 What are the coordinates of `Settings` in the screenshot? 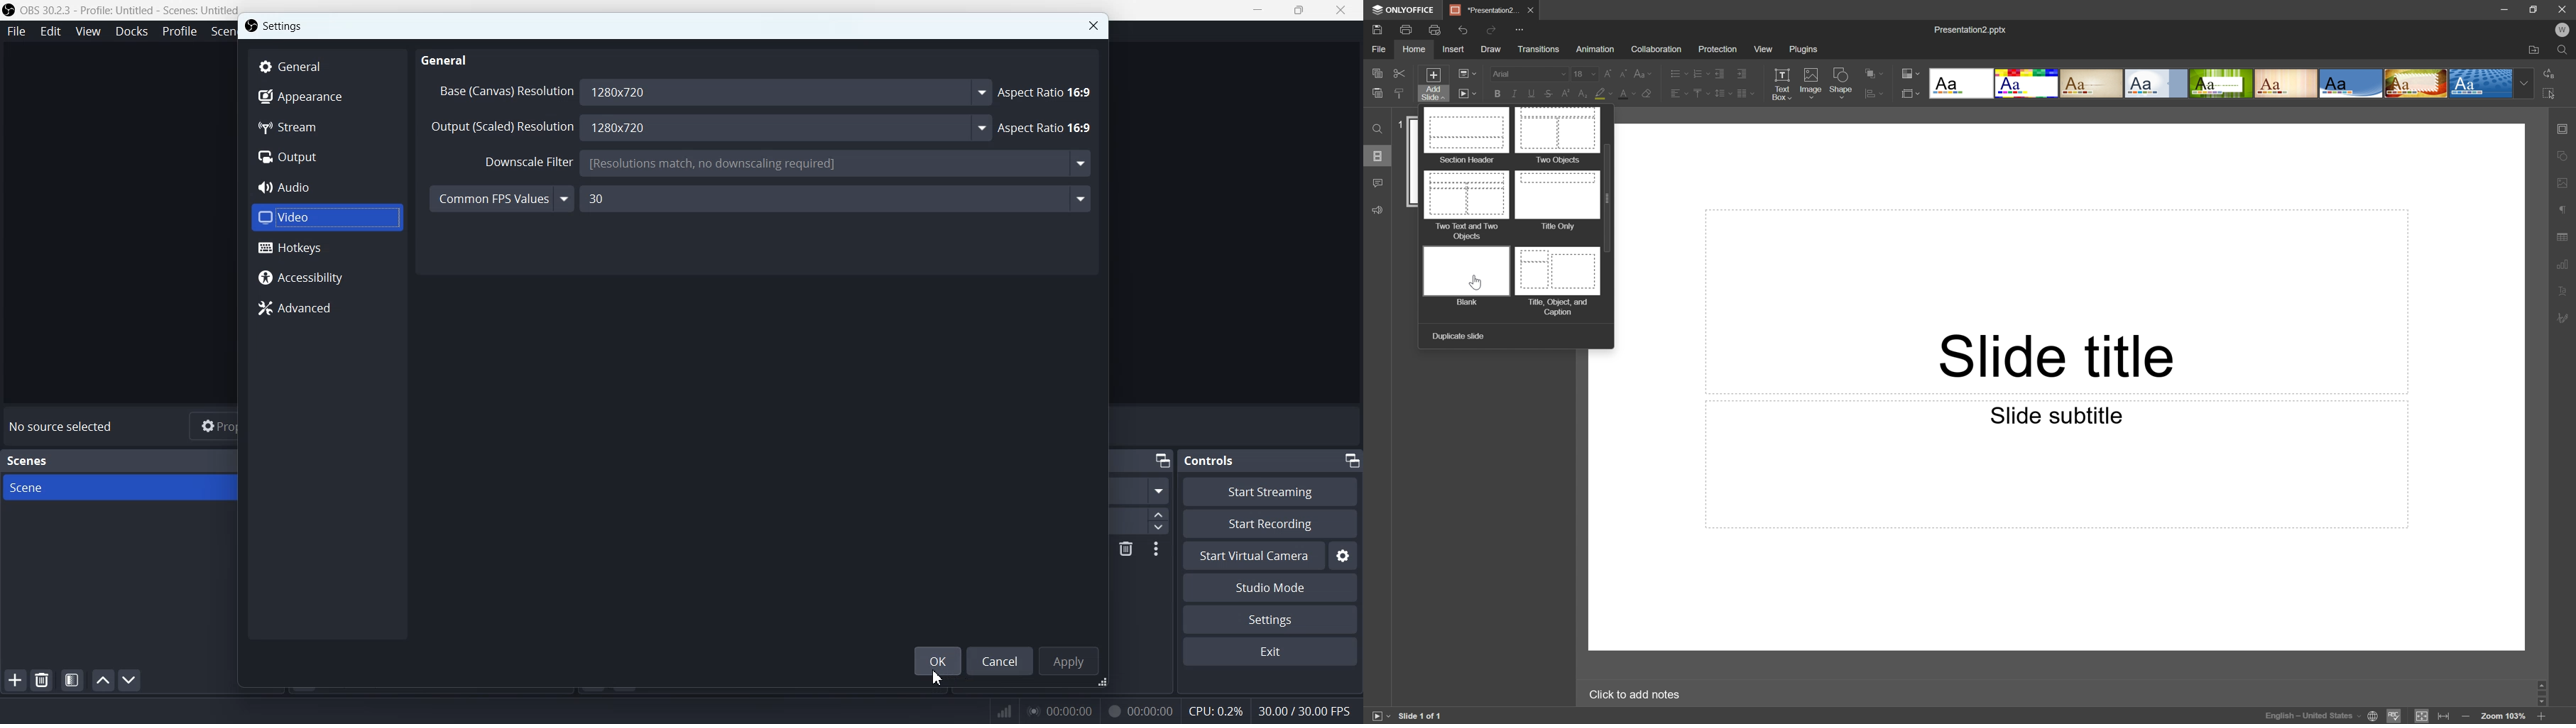 It's located at (1344, 557).